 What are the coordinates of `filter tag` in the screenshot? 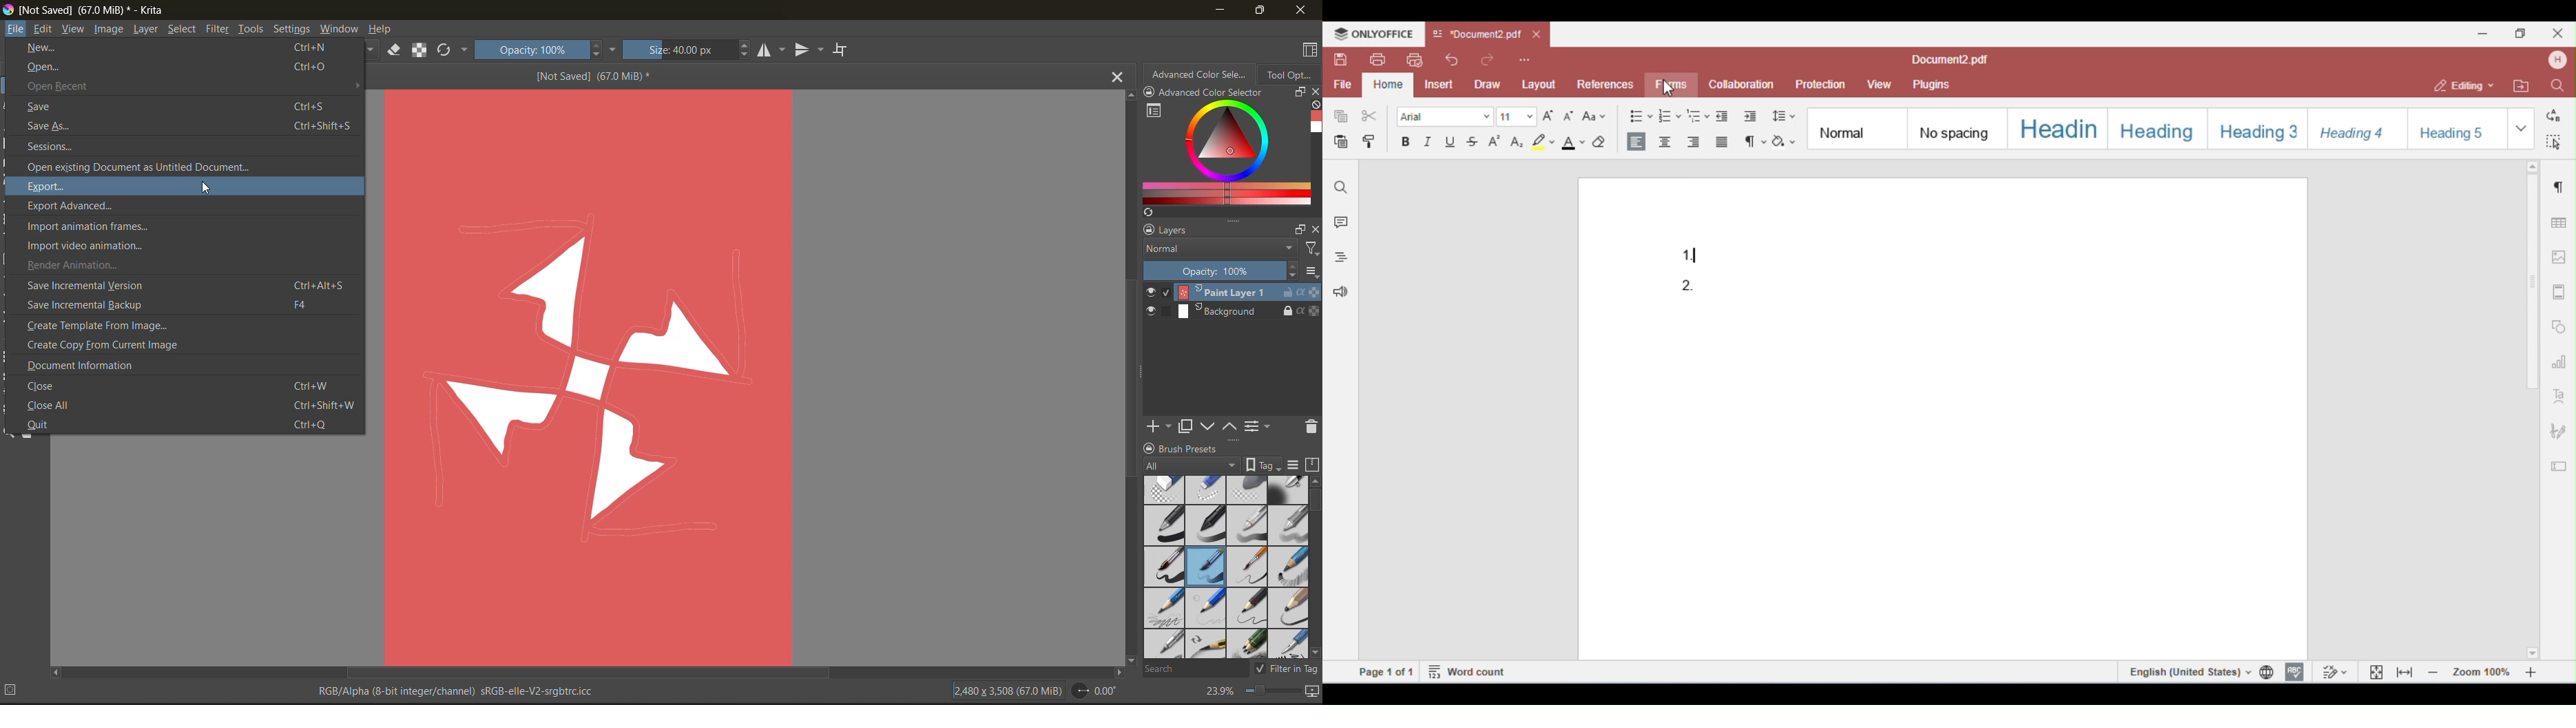 It's located at (1287, 670).